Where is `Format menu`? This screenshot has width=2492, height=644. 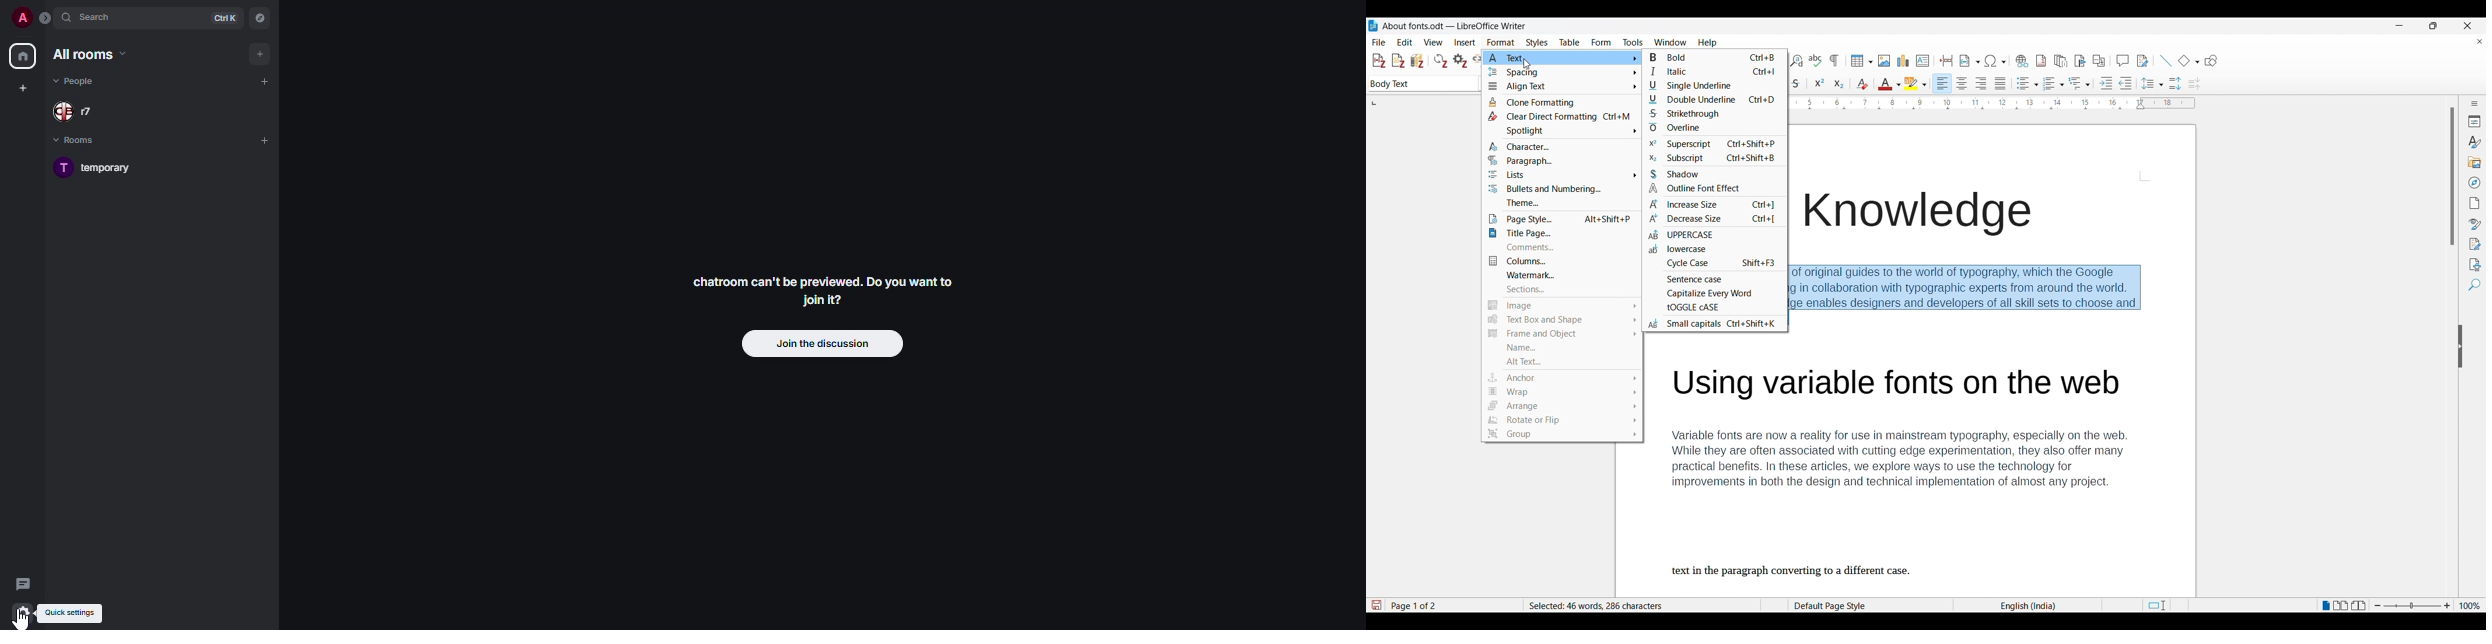 Format menu is located at coordinates (1501, 43).